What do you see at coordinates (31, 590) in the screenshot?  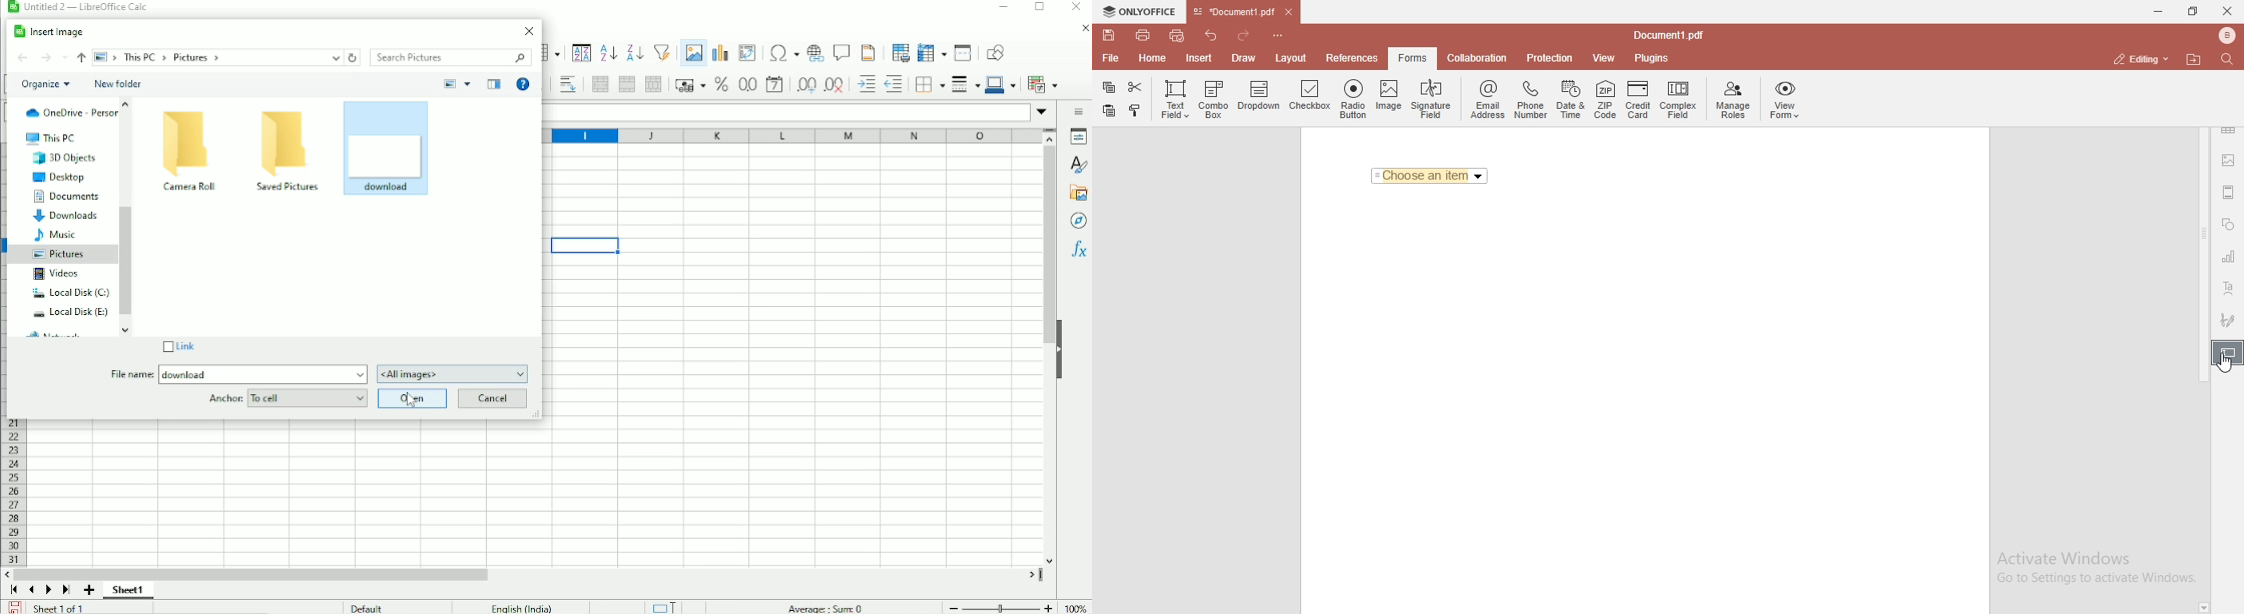 I see `Scroll to previous sheet` at bounding box center [31, 590].